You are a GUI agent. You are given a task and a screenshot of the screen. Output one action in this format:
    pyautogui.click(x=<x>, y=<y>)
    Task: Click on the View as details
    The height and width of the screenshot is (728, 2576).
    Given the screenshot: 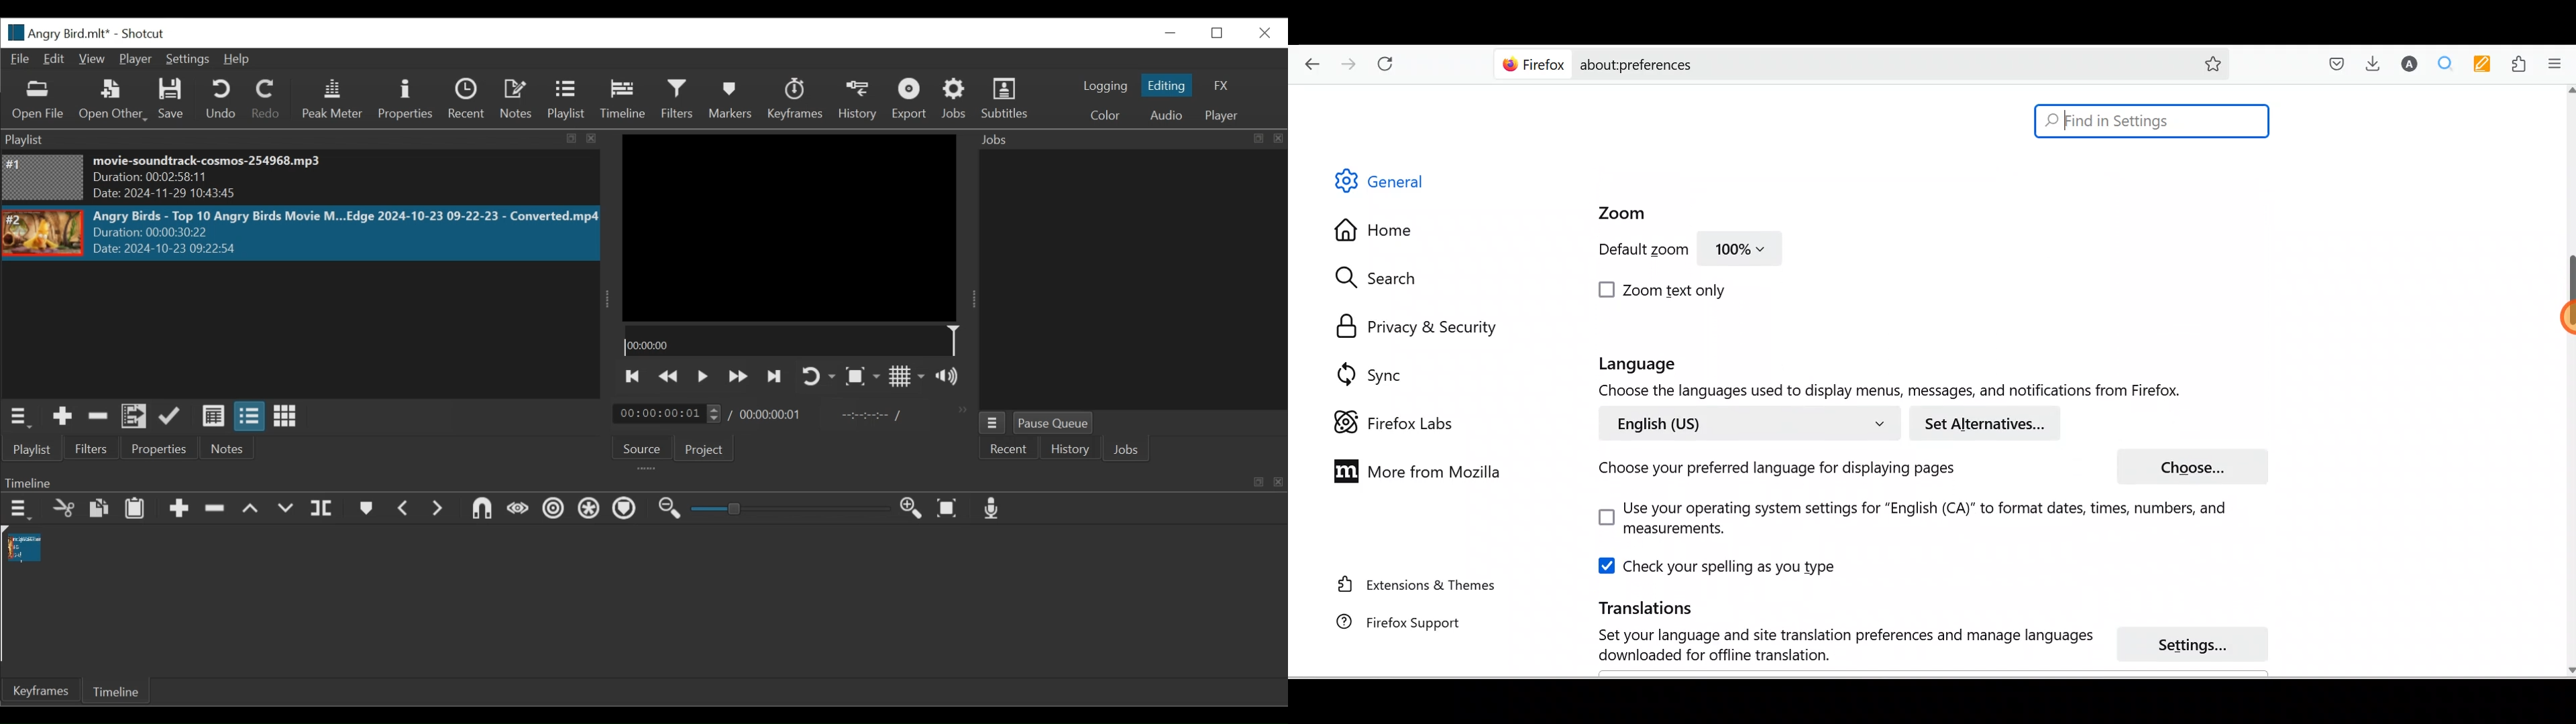 What is the action you would take?
    pyautogui.click(x=213, y=418)
    